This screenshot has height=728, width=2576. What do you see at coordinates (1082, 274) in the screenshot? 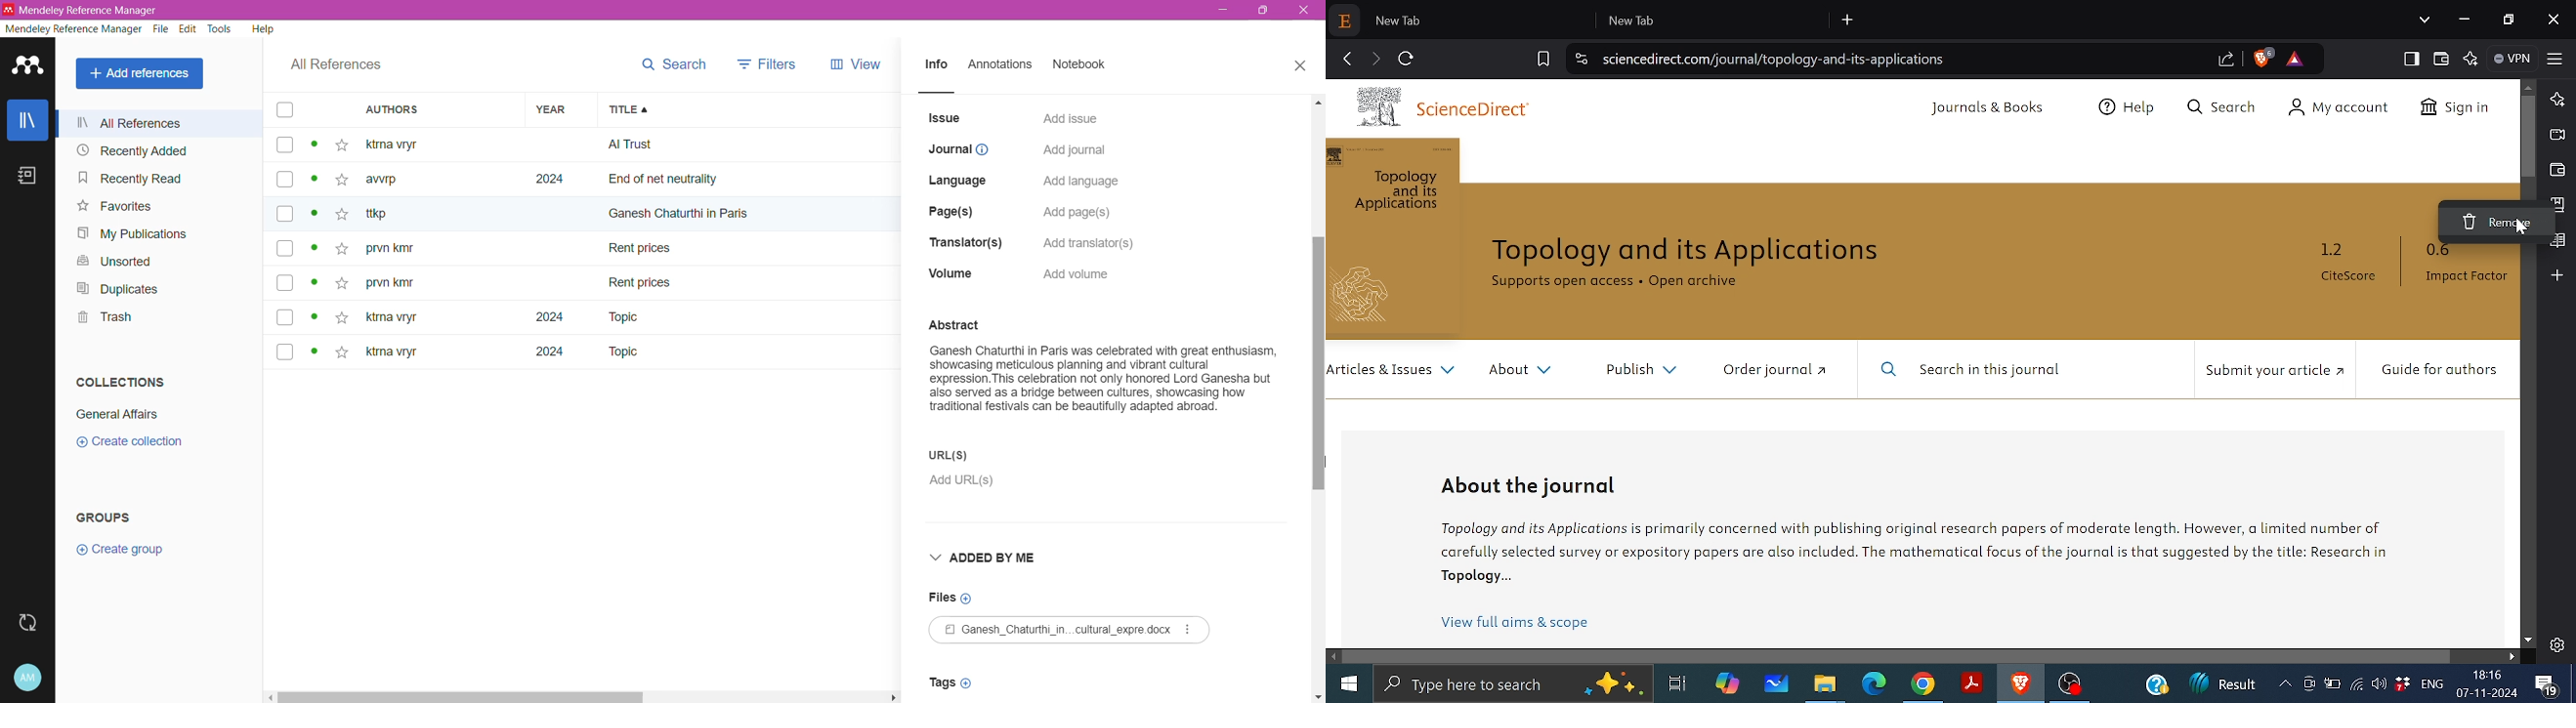
I see `Click to add volume` at bounding box center [1082, 274].